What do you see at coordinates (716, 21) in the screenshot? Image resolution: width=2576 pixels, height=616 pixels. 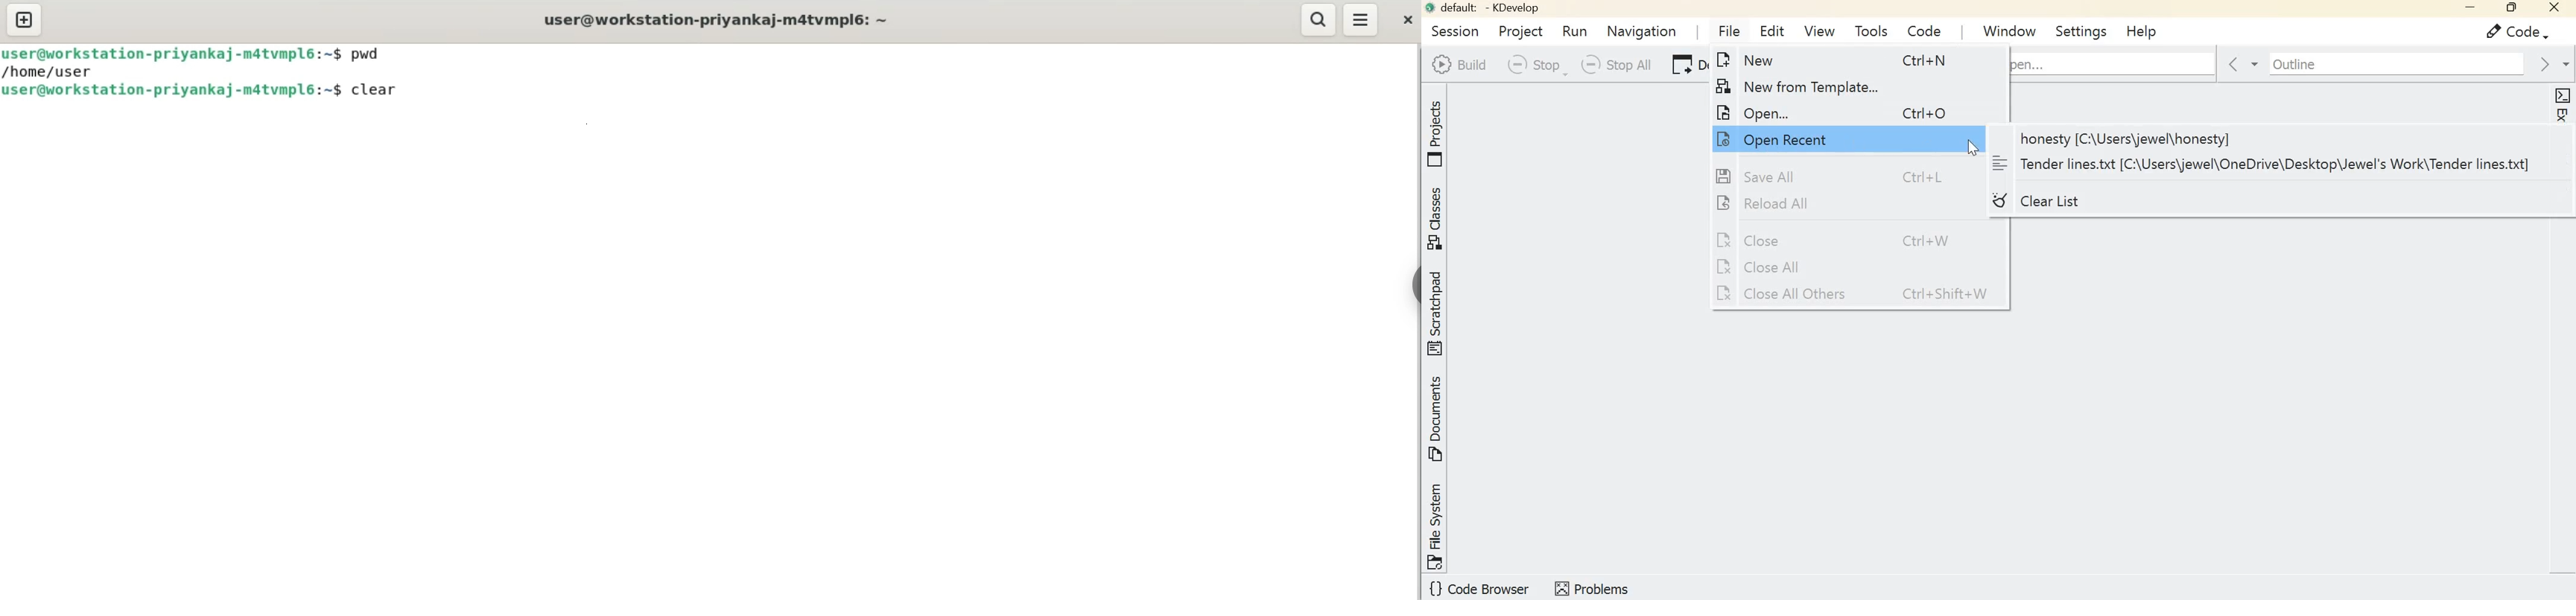 I see `user@workstation-priyankaj-m4tvmplé: ~` at bounding box center [716, 21].